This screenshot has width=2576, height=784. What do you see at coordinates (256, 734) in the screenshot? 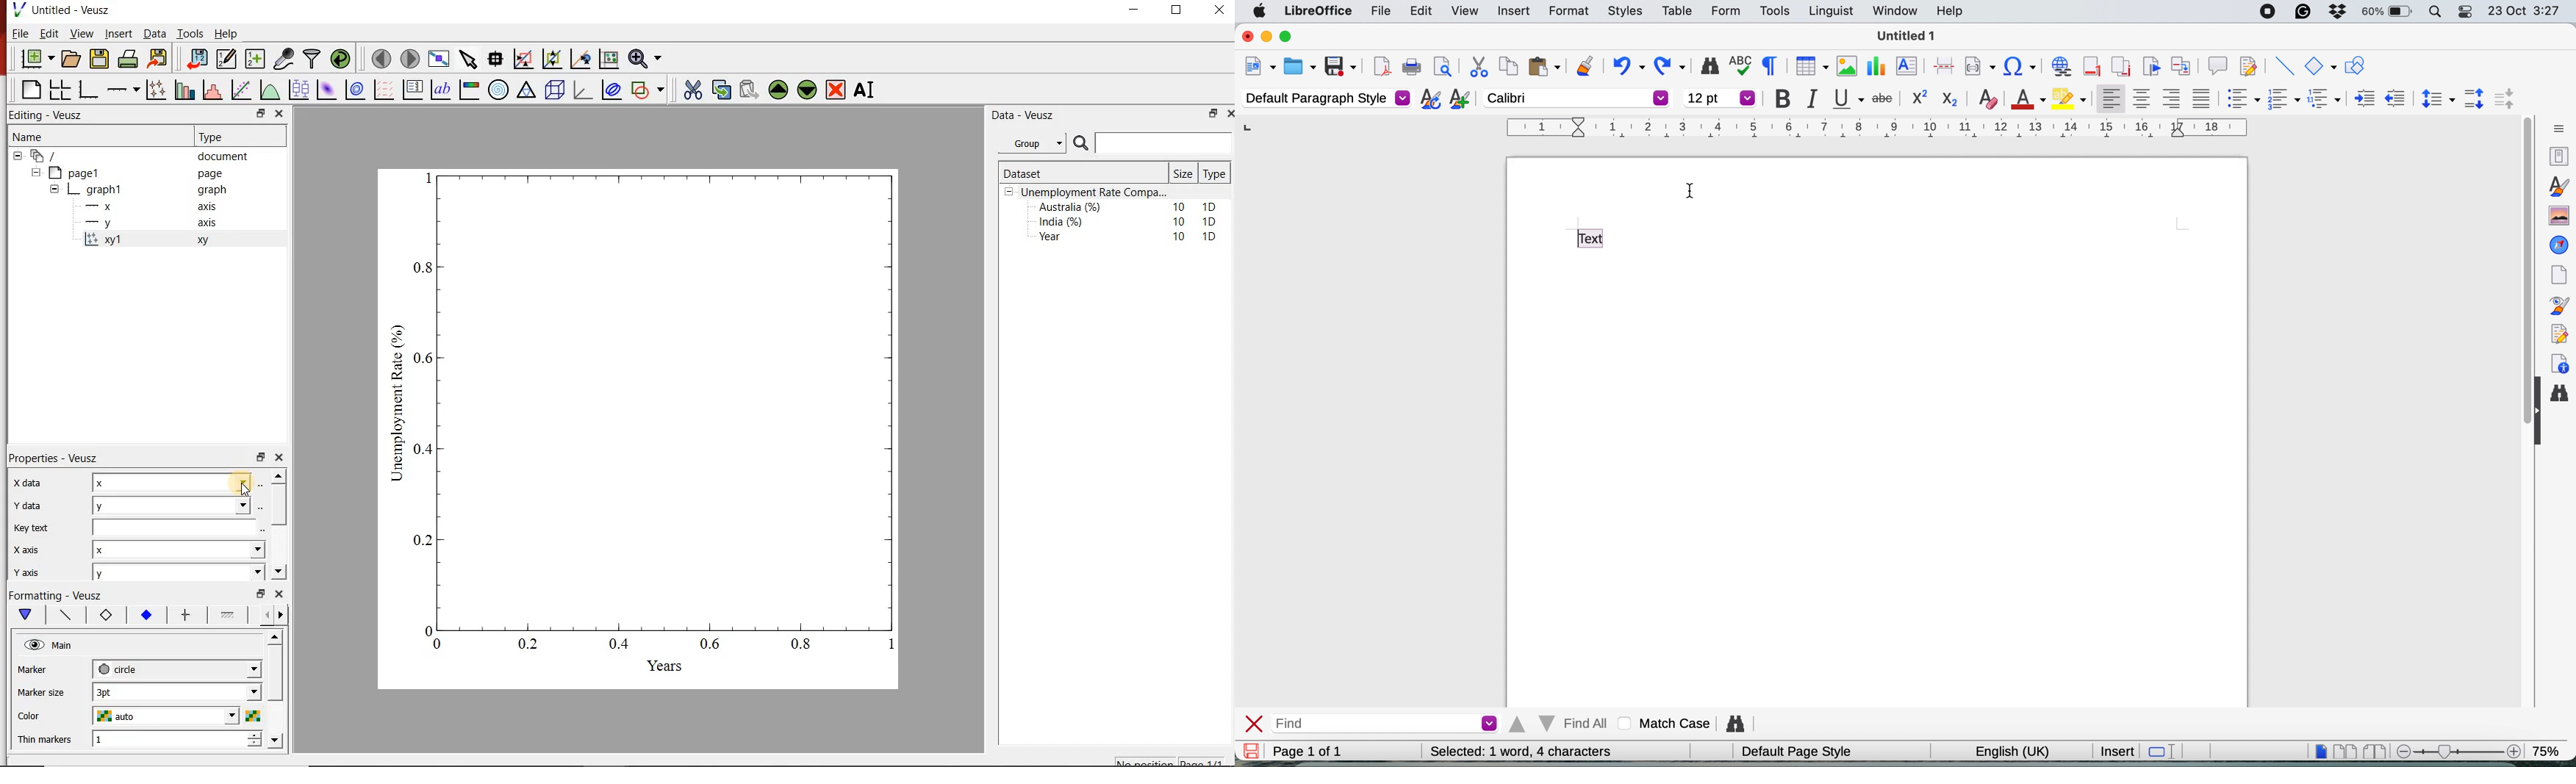
I see `increase` at bounding box center [256, 734].